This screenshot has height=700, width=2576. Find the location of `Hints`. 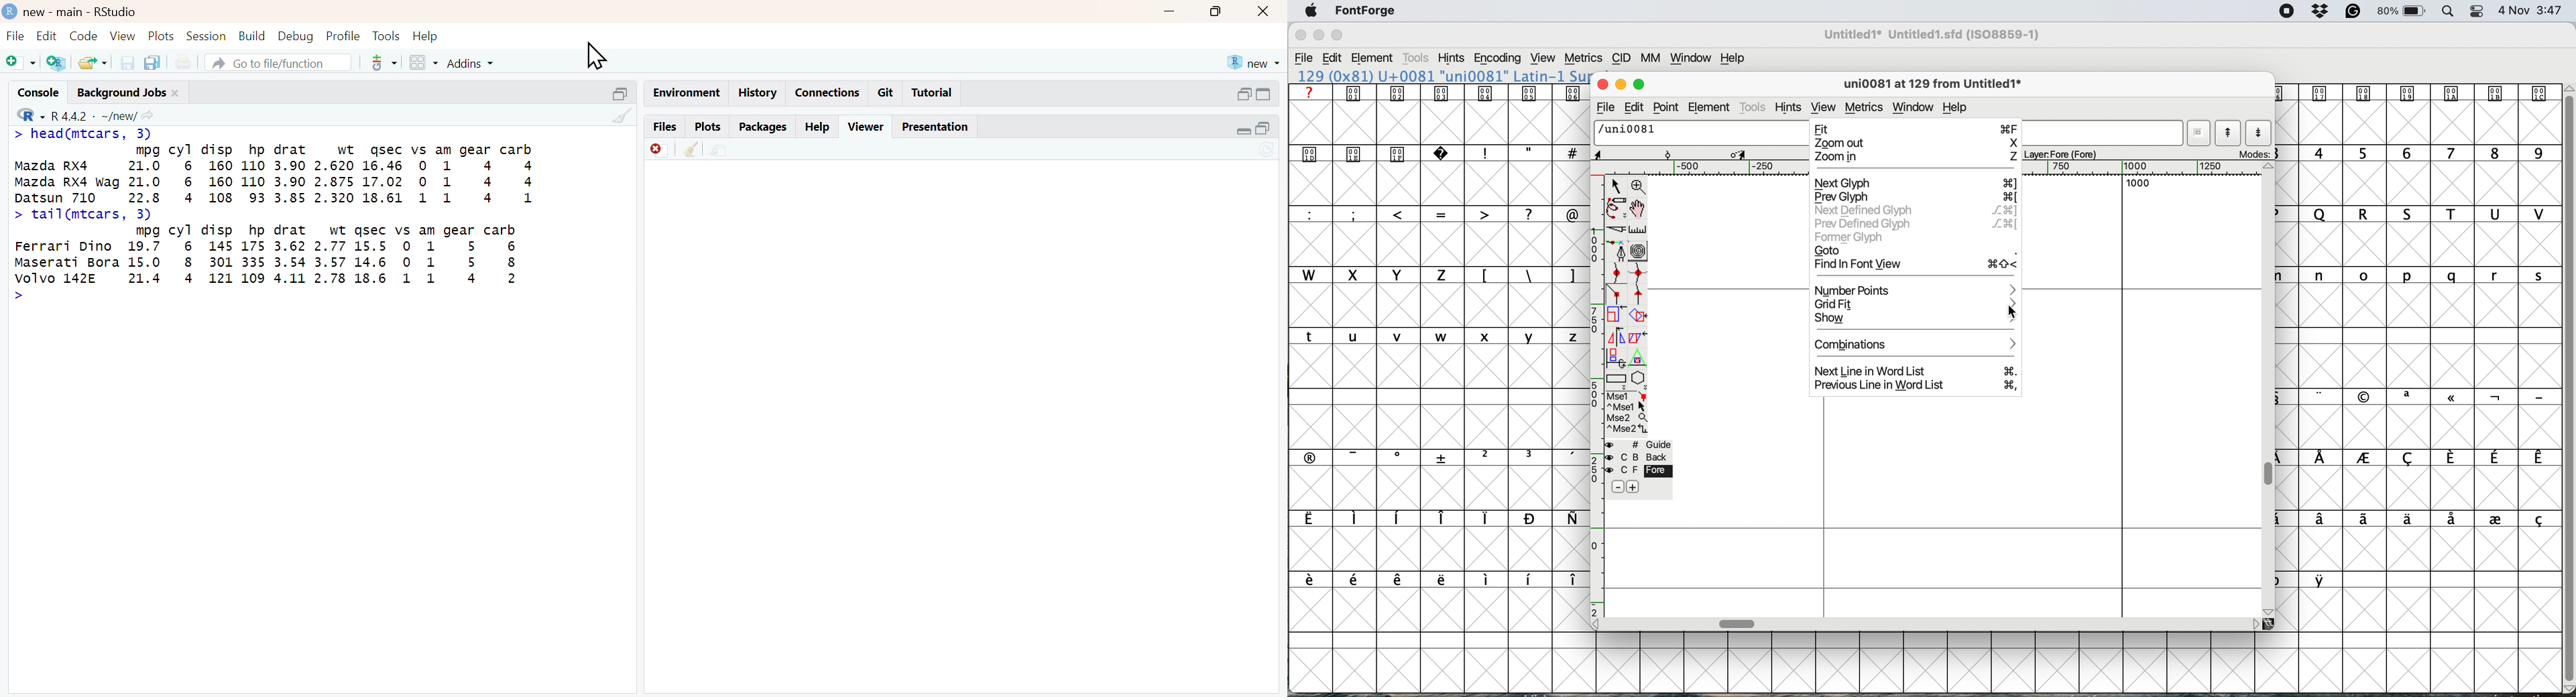

Hints is located at coordinates (1451, 59).